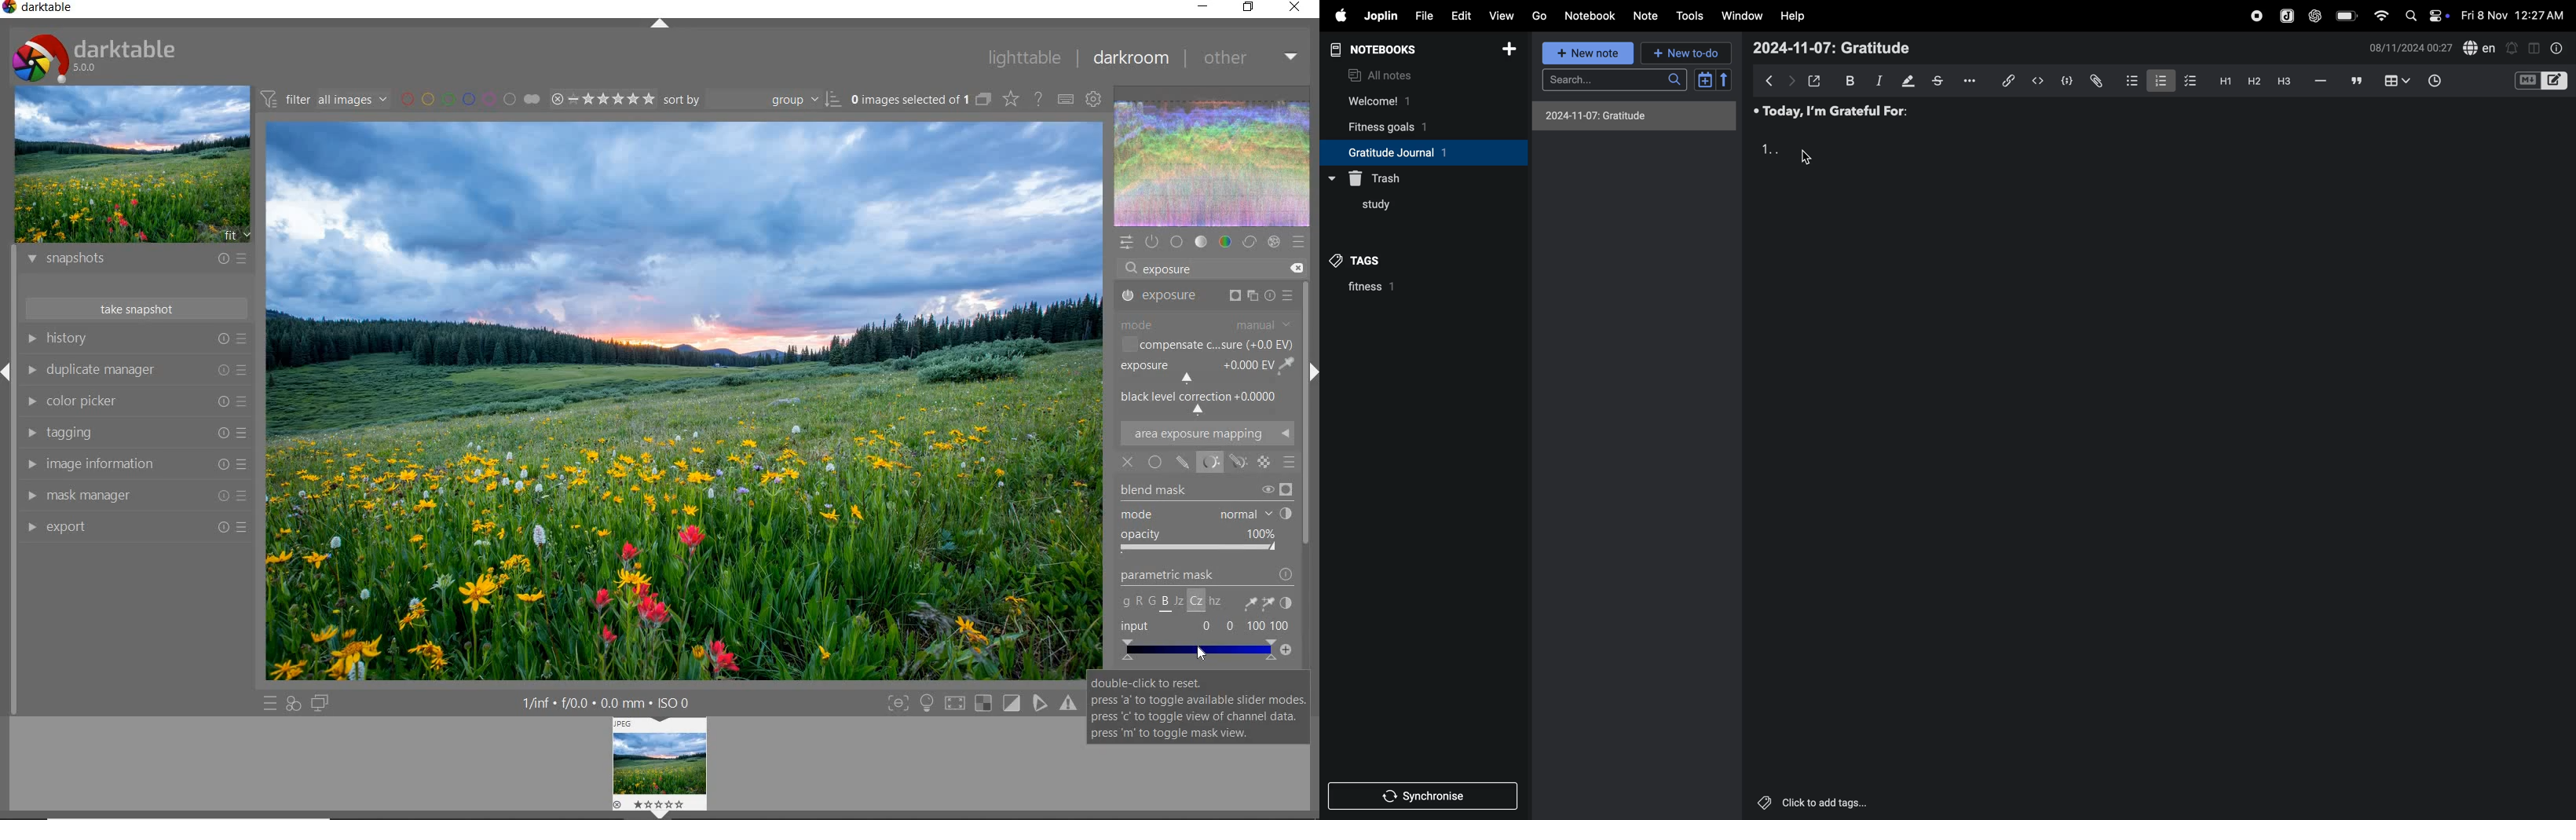 The image size is (2576, 840). Describe the element at coordinates (2036, 82) in the screenshot. I see `inline code` at that location.